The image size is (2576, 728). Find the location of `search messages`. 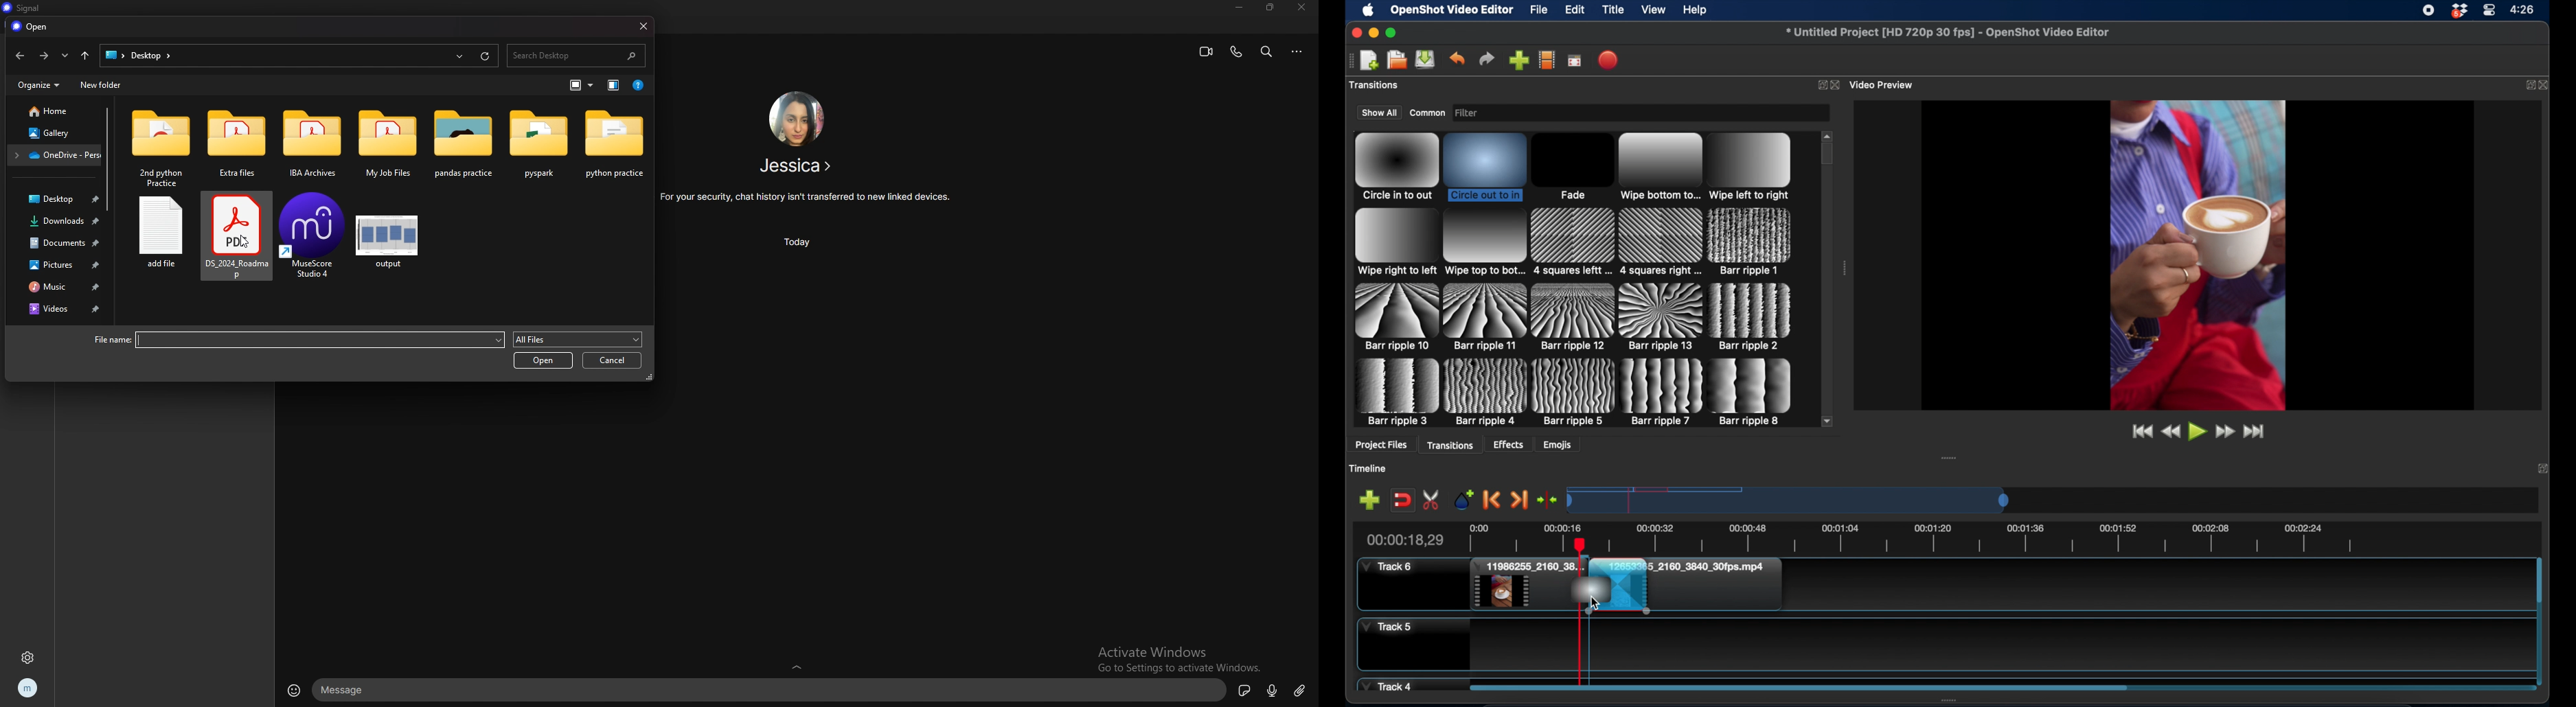

search messages is located at coordinates (1266, 51).